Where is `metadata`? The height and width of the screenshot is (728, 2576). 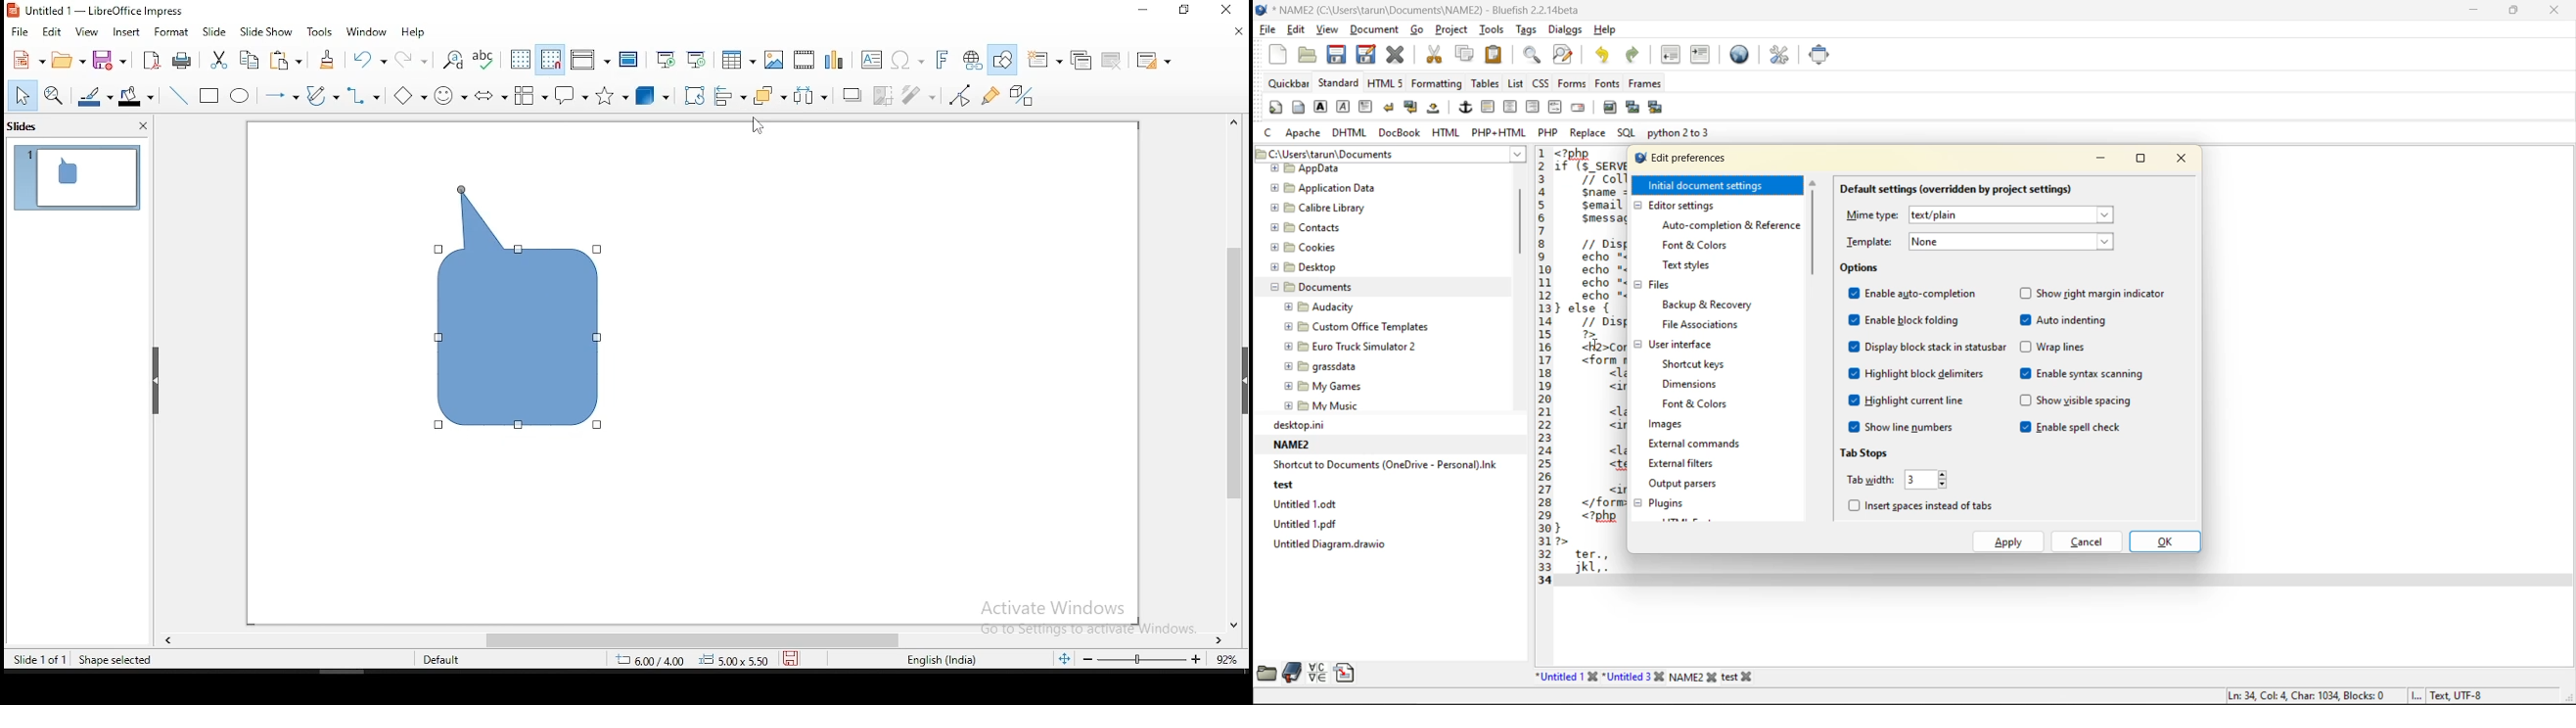 metadata is located at coordinates (2355, 695).